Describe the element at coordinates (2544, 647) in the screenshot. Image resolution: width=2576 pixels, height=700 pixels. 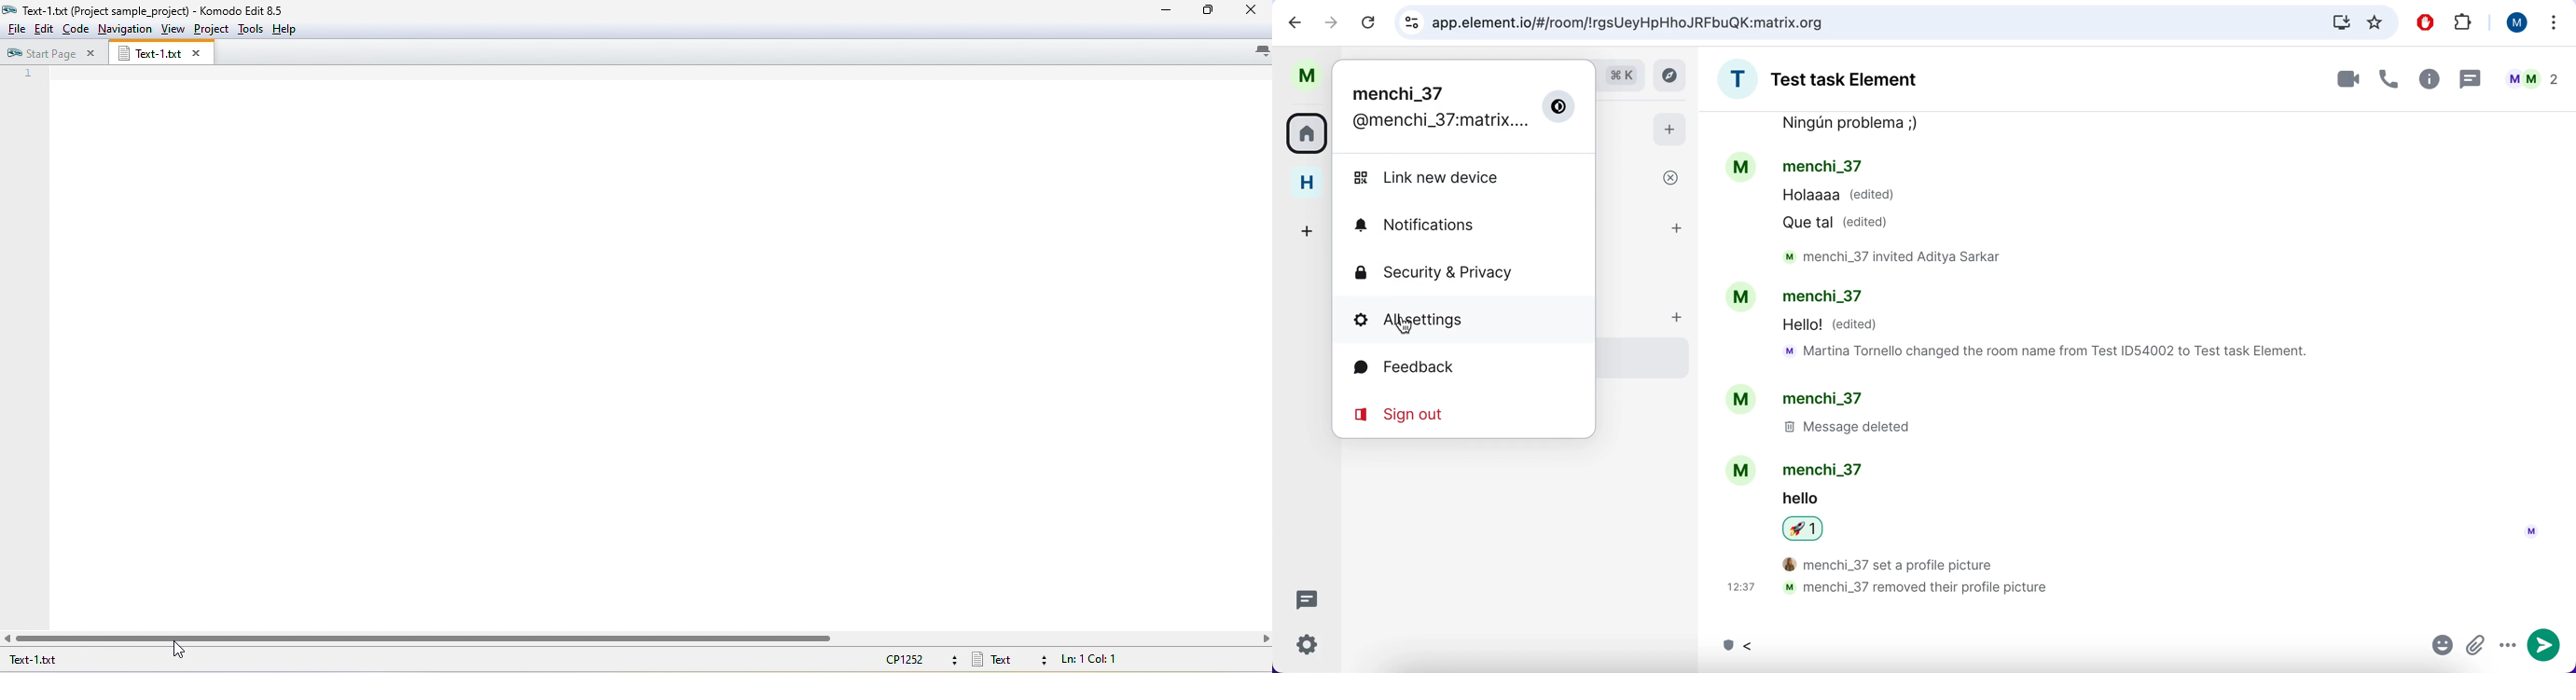
I see `send` at that location.